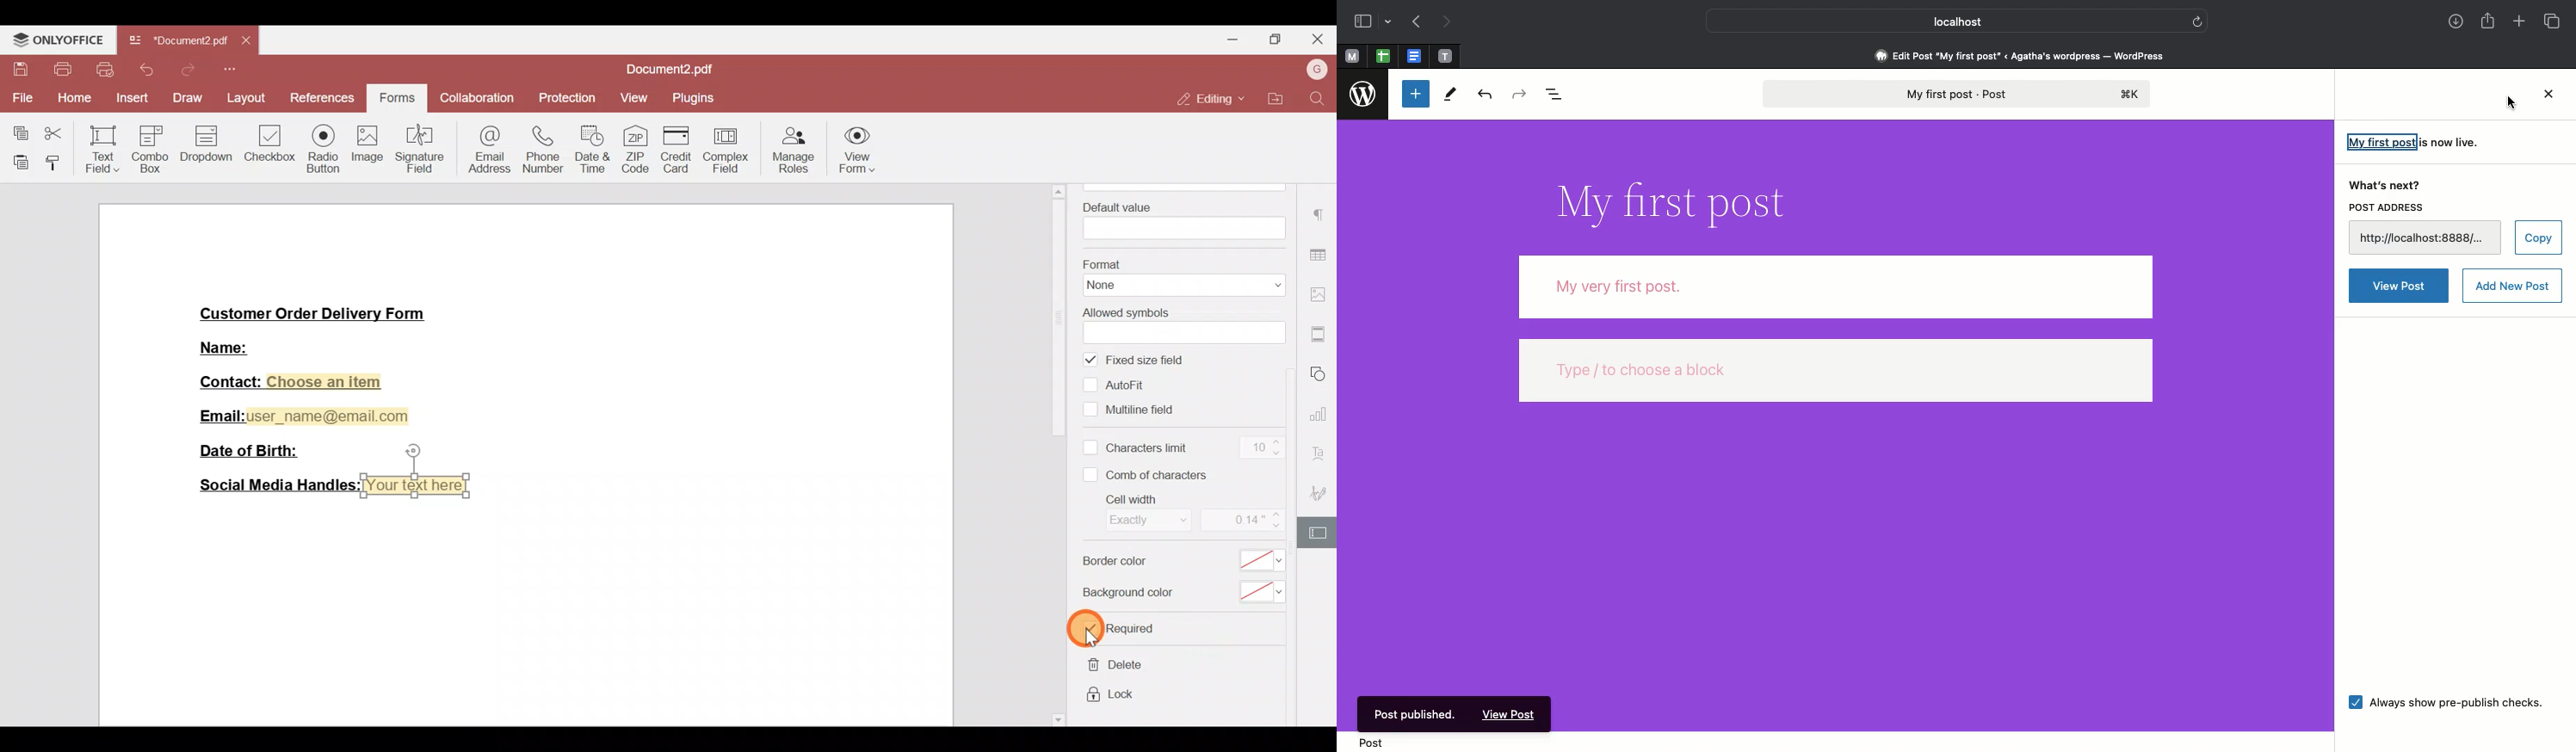 The width and height of the screenshot is (2576, 756). What do you see at coordinates (1134, 408) in the screenshot?
I see `Multiline field` at bounding box center [1134, 408].